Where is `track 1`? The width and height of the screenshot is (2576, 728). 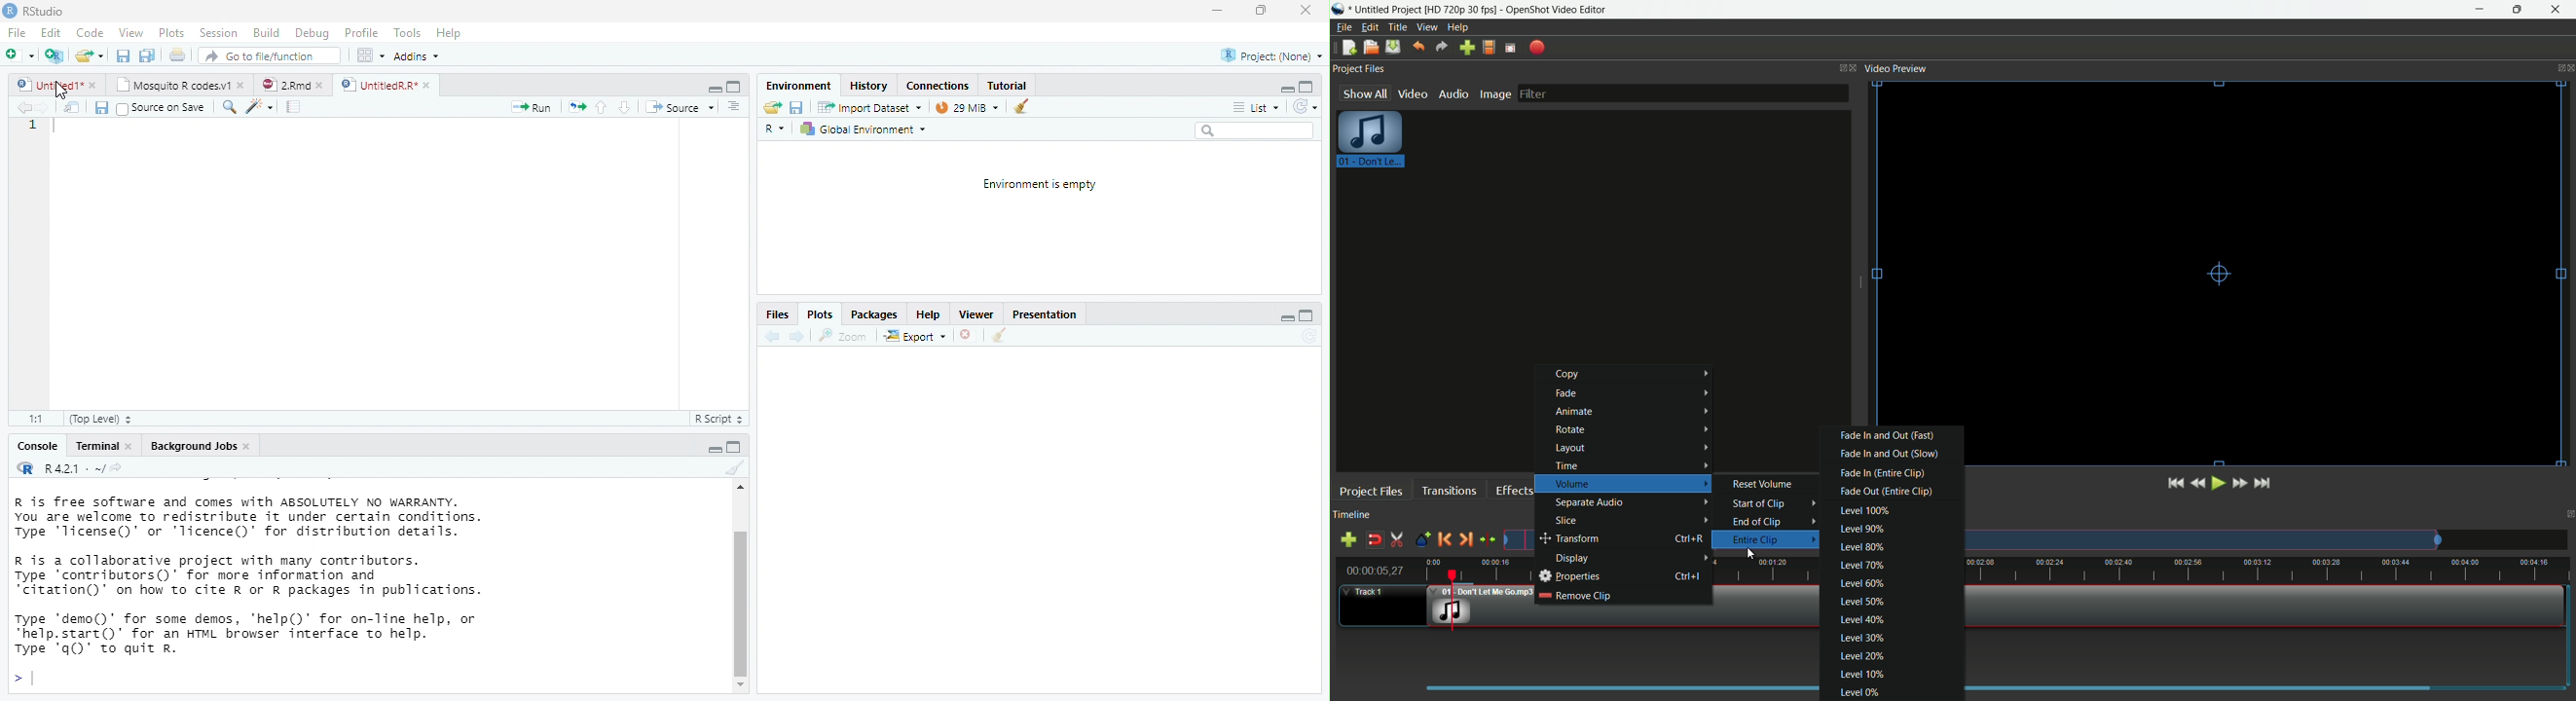 track 1 is located at coordinates (1364, 593).